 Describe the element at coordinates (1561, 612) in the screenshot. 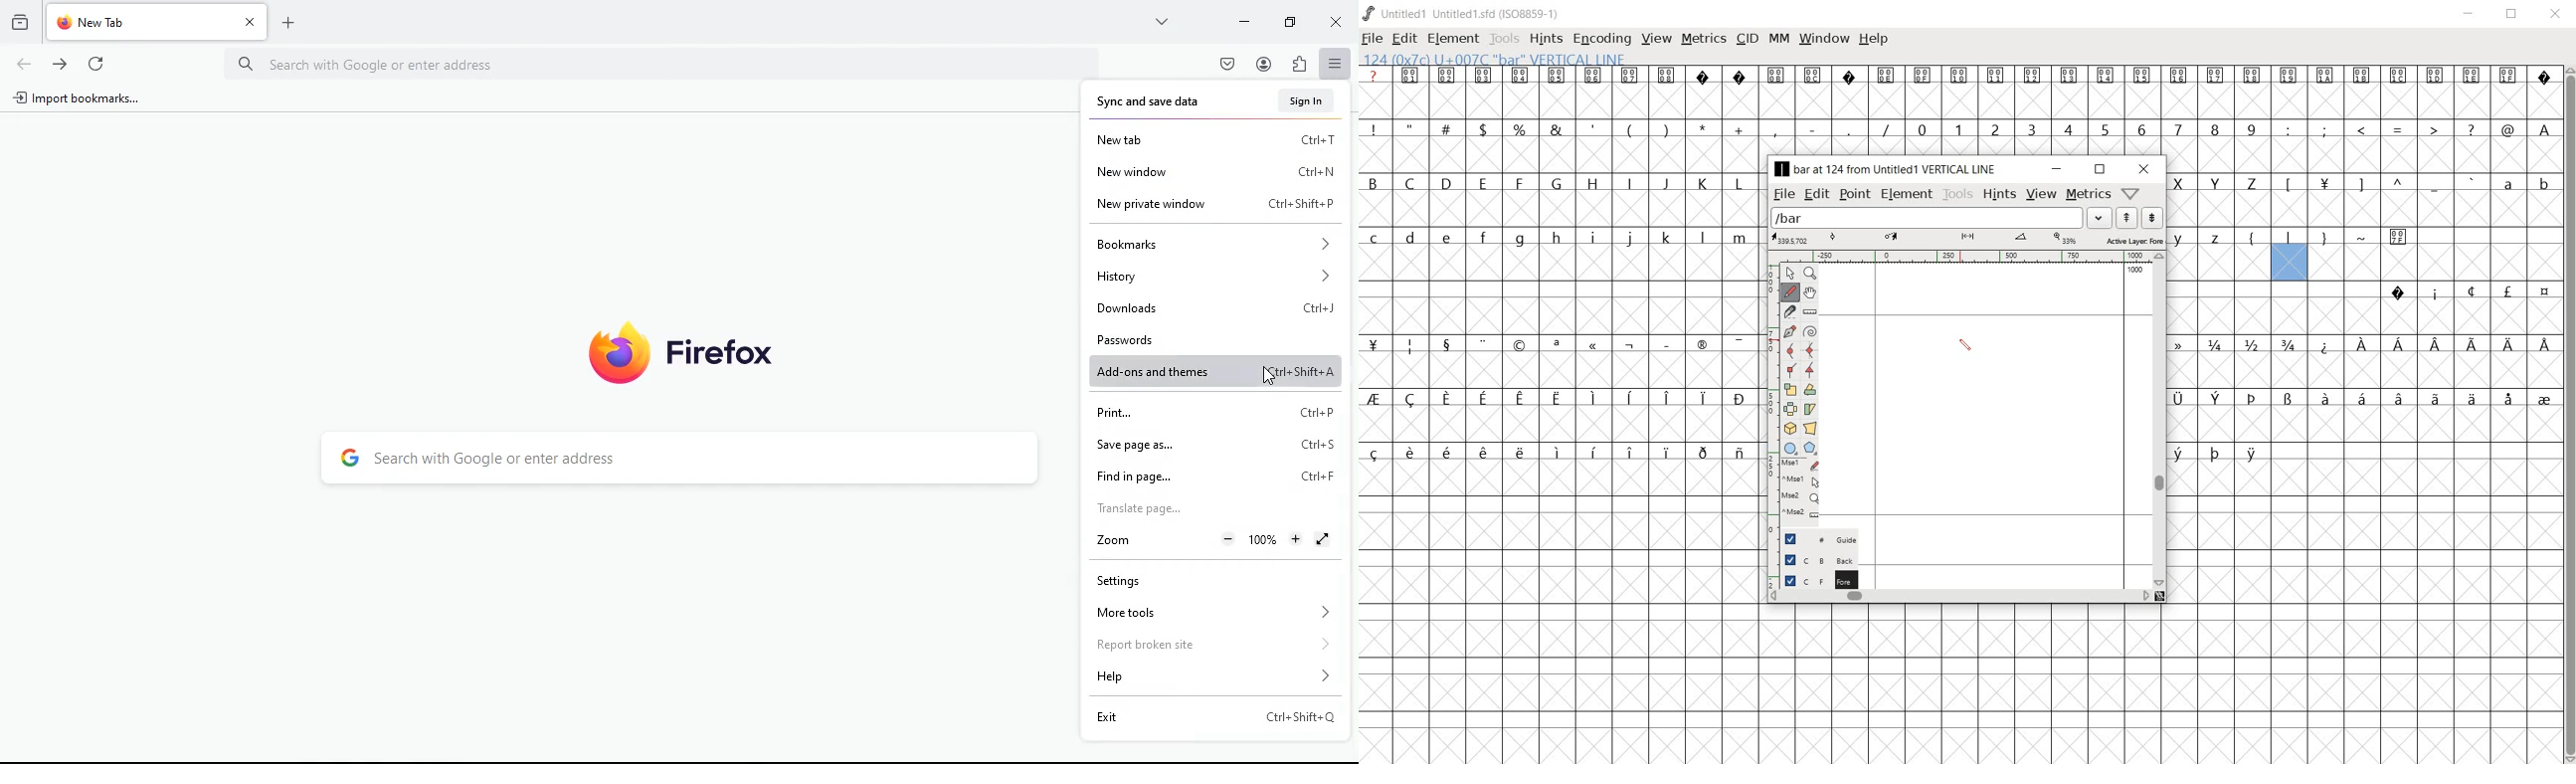

I see `empty cells` at that location.